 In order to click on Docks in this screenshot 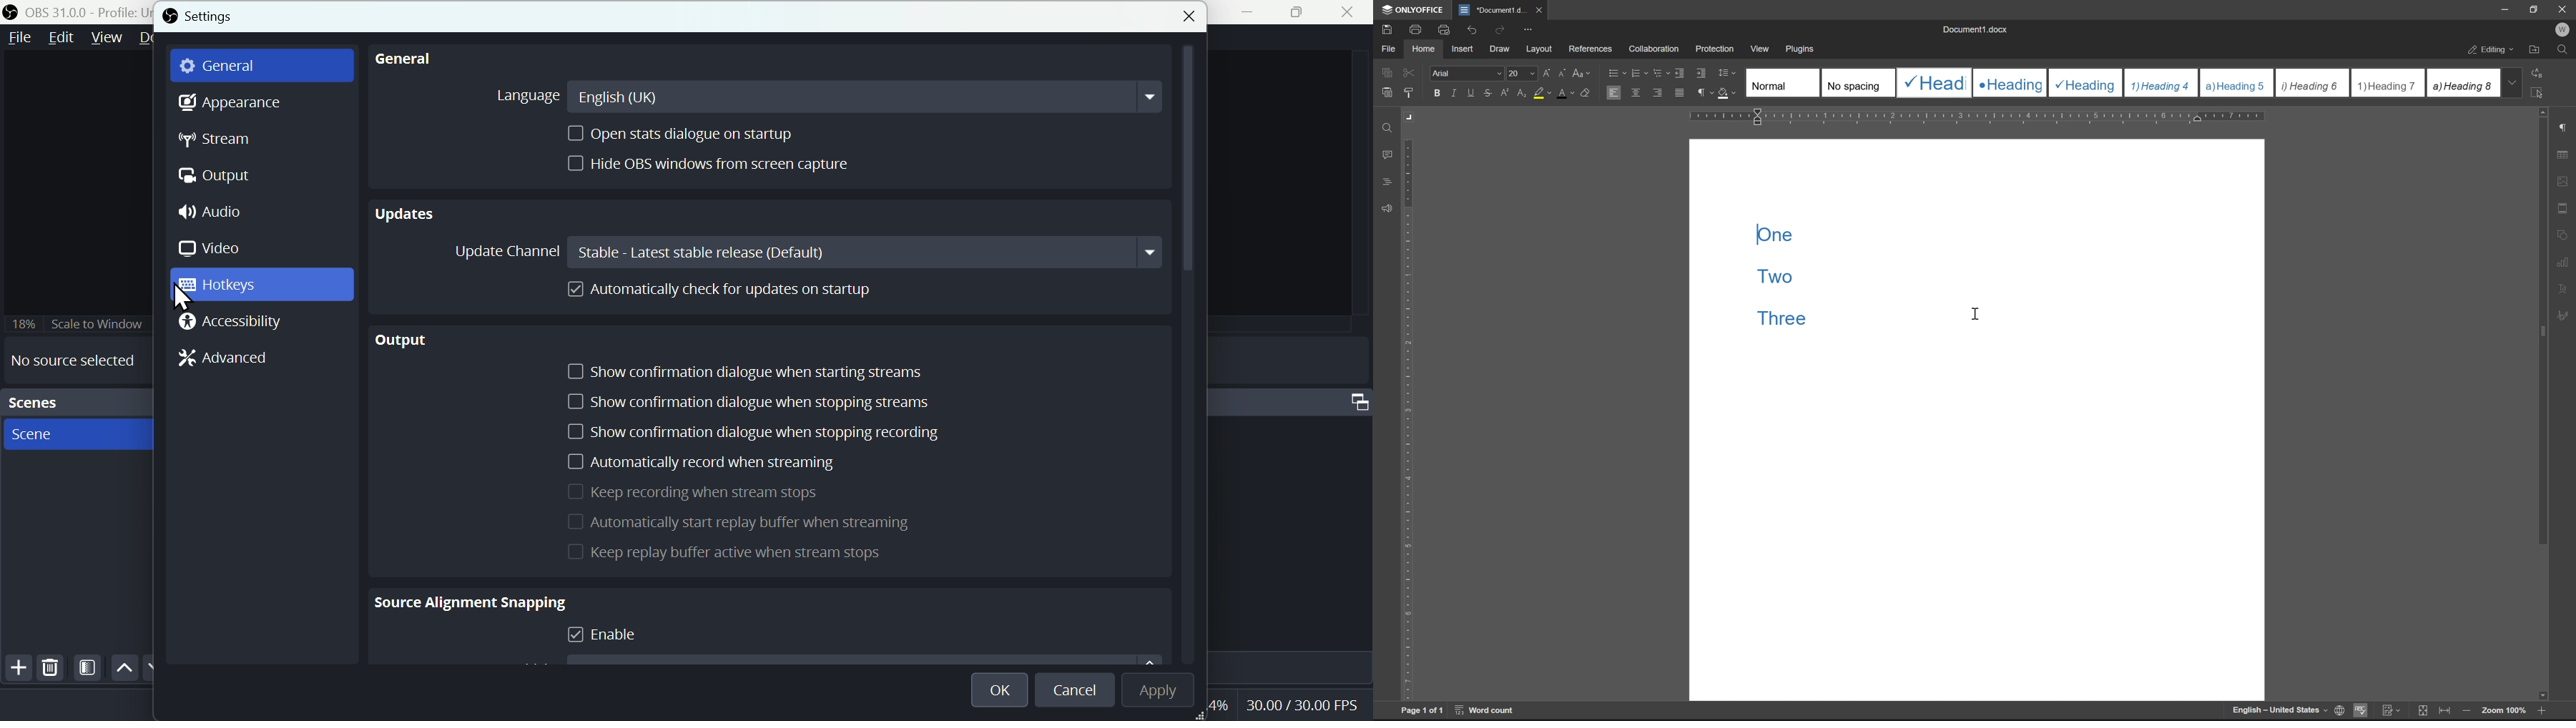, I will do `click(157, 39)`.